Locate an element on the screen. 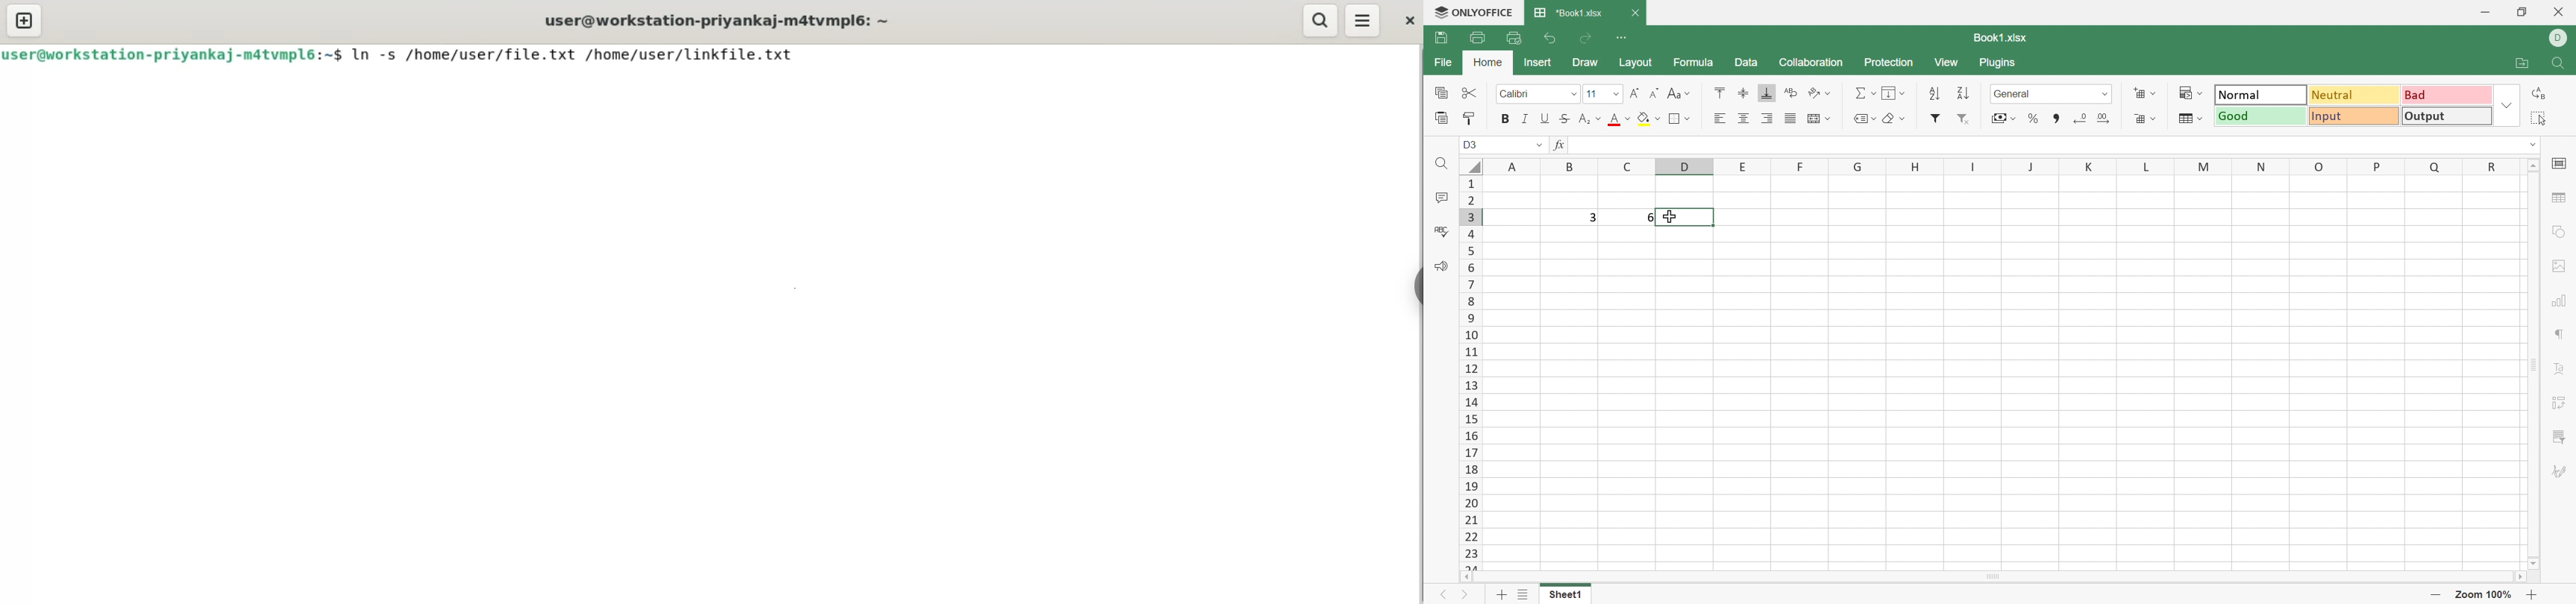  Fill color is located at coordinates (1649, 119).